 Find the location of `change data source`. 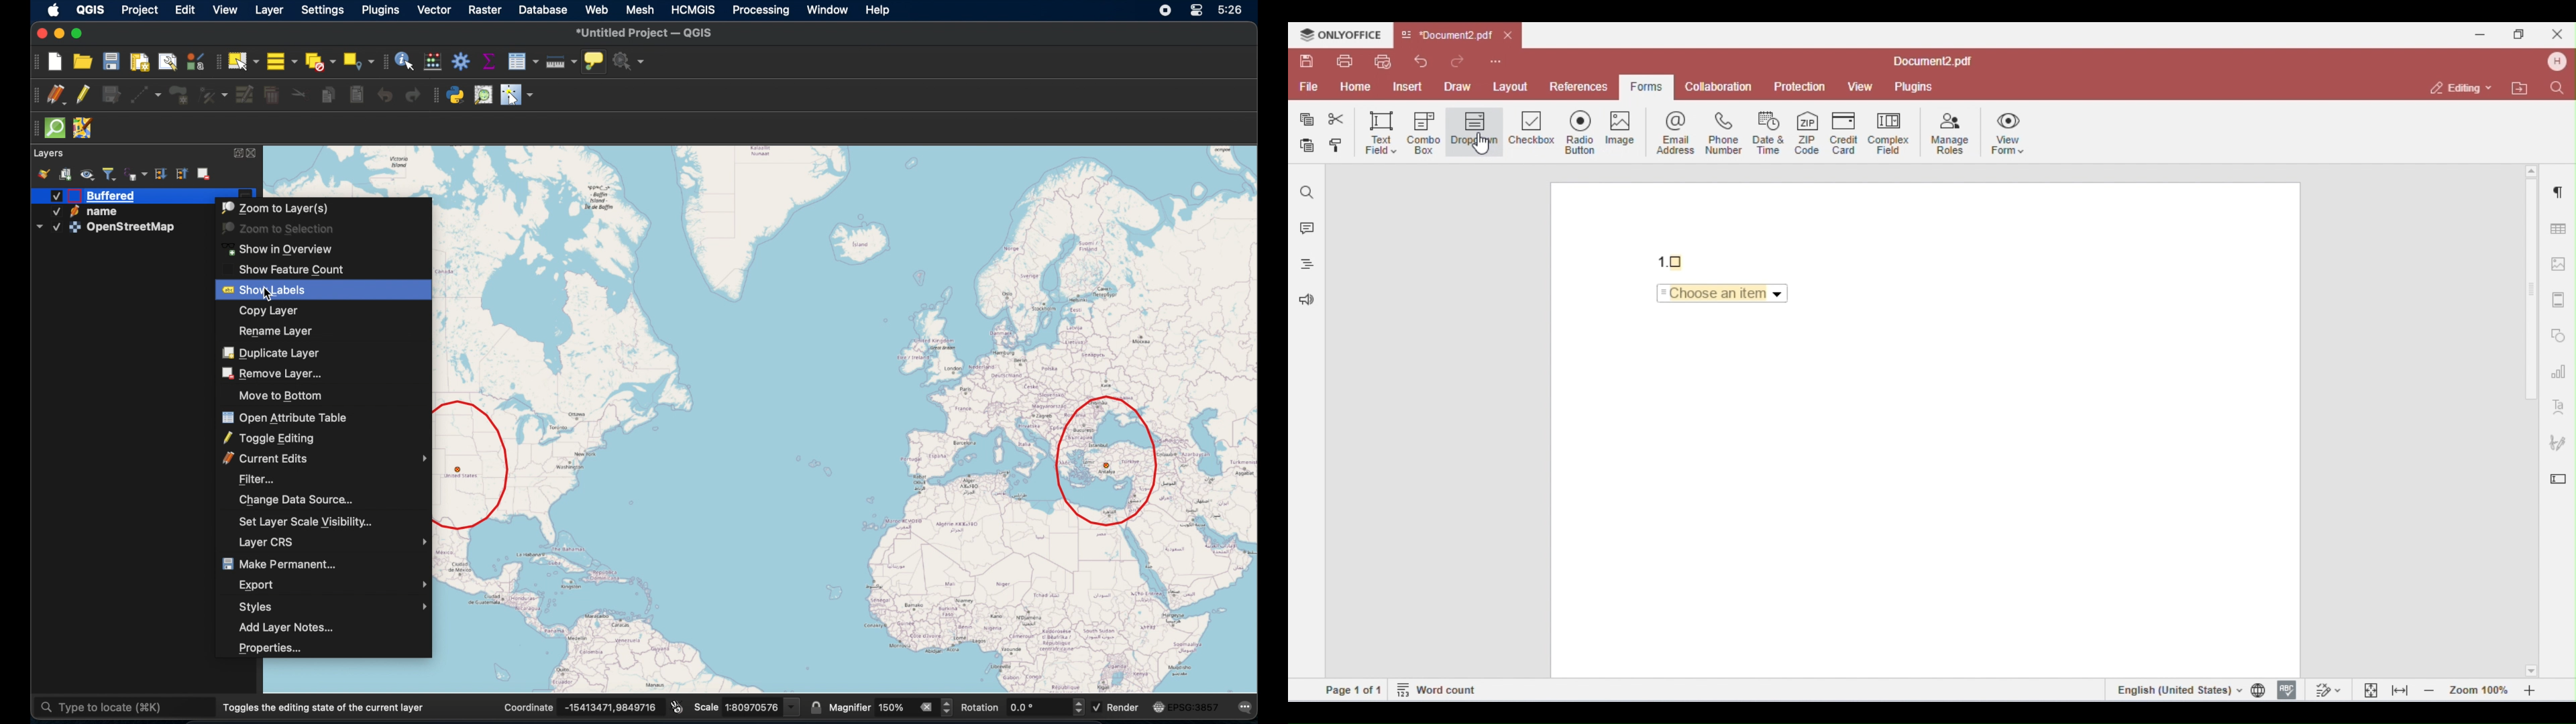

change data source is located at coordinates (297, 499).